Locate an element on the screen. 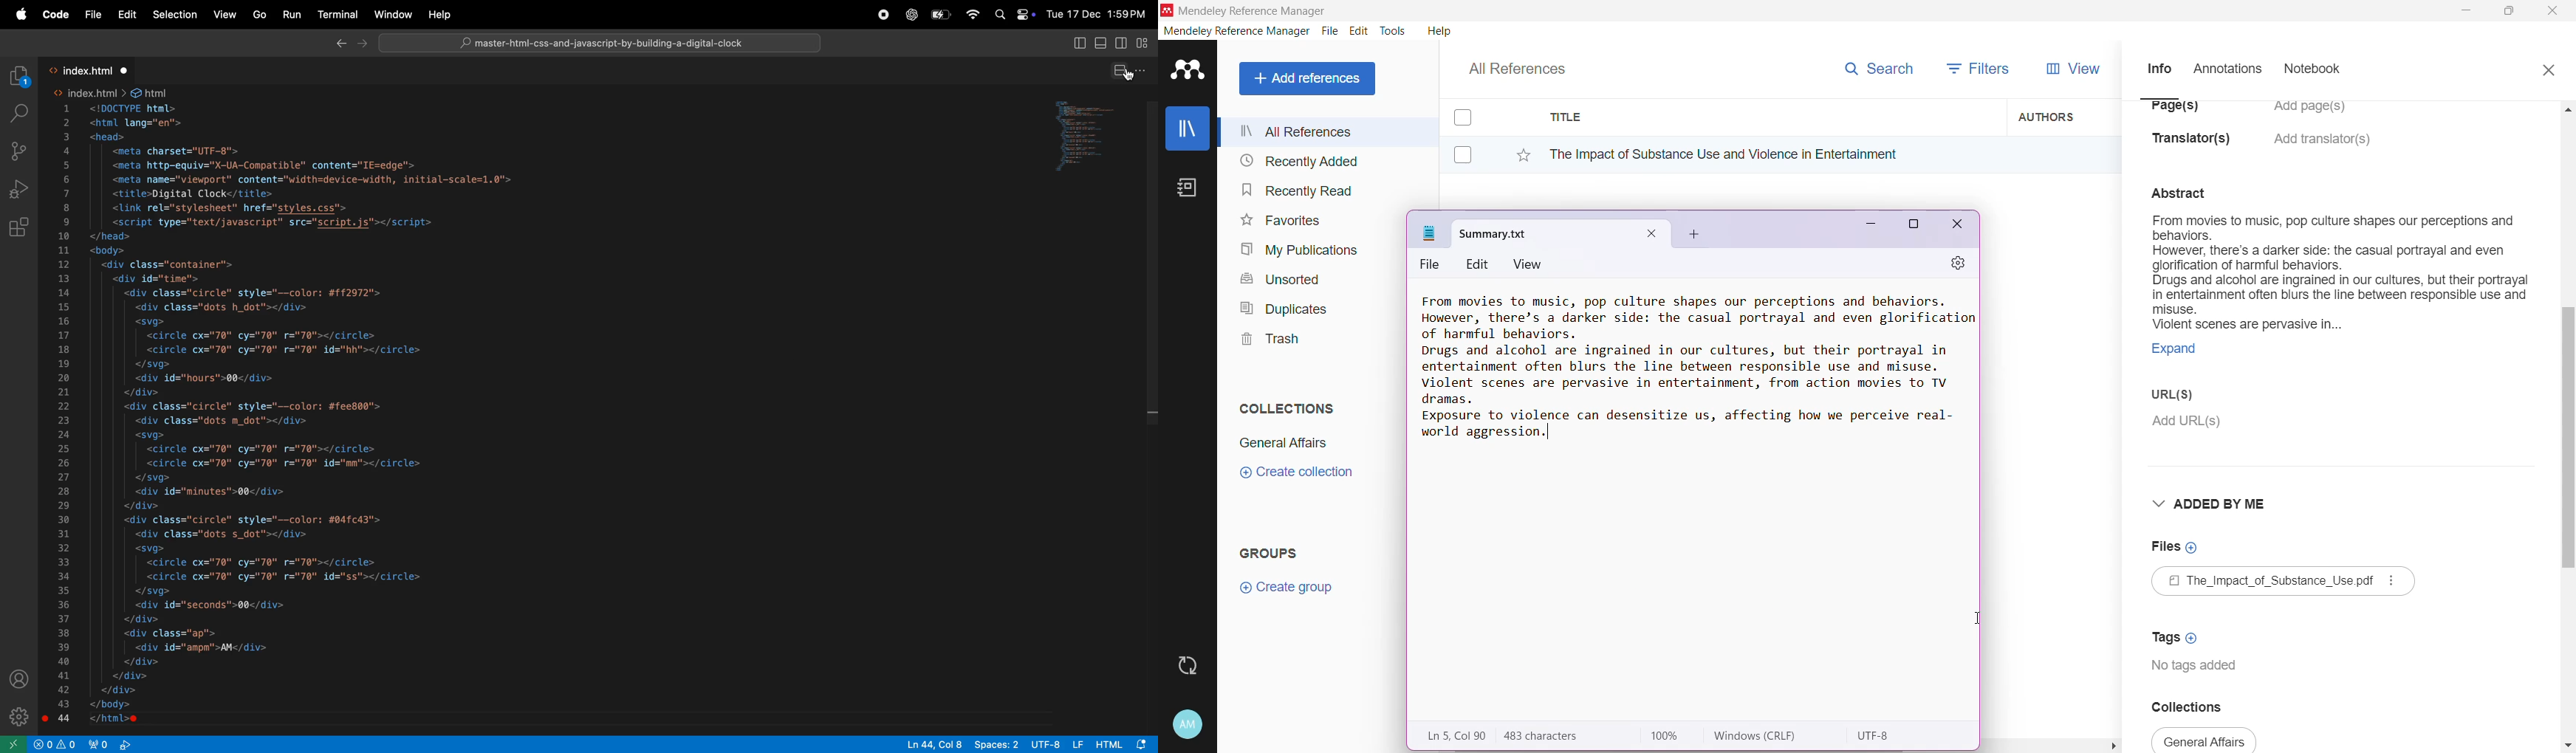  Collections is located at coordinates (1283, 405).